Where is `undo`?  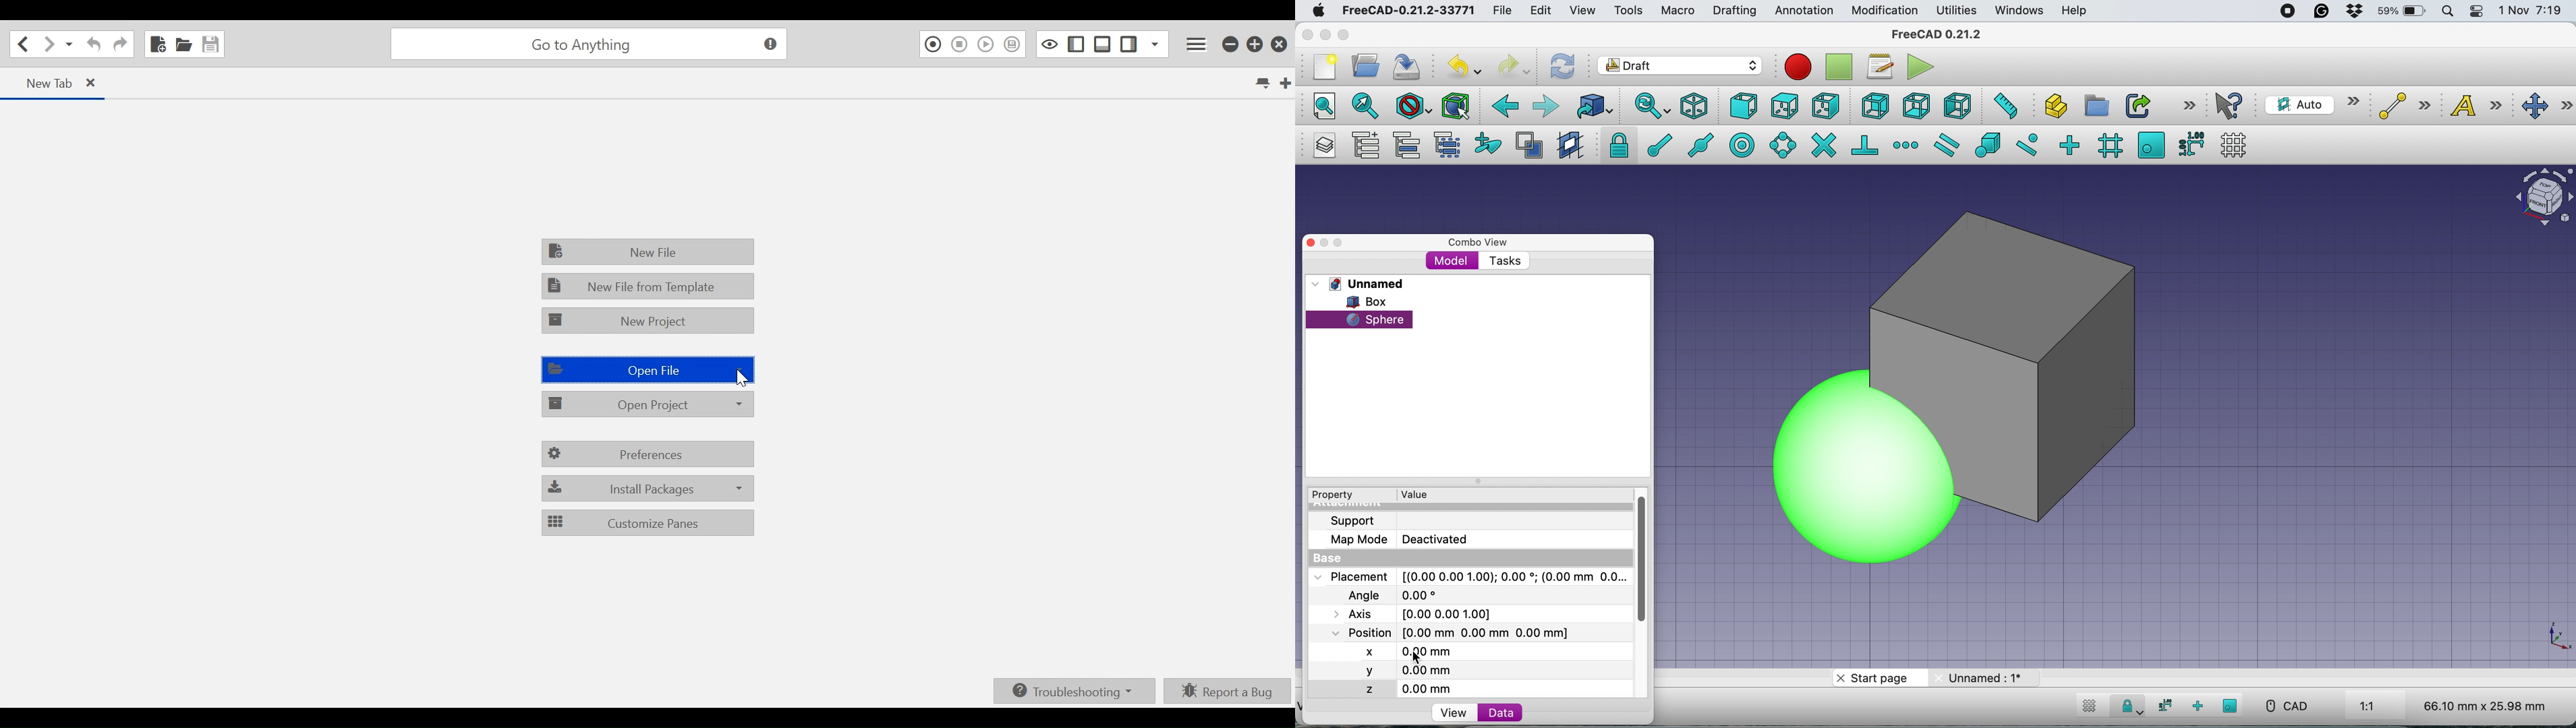 undo is located at coordinates (1466, 65).